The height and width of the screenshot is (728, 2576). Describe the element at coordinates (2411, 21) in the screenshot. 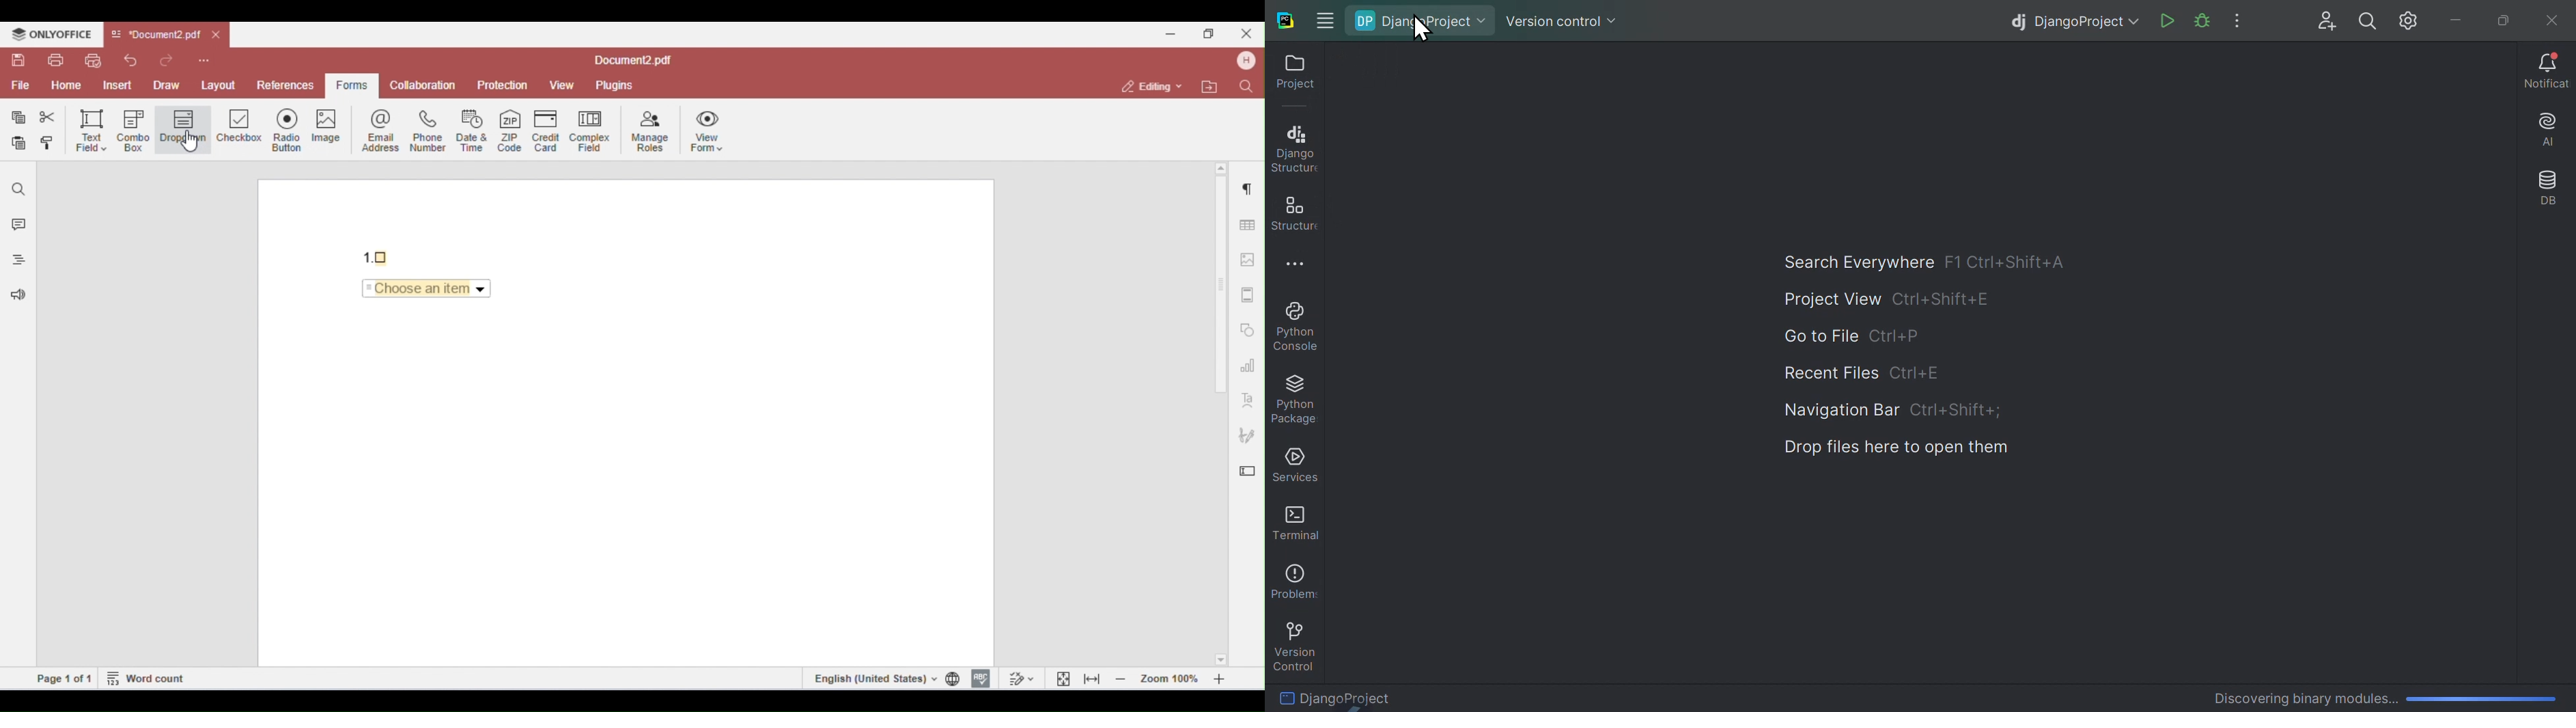

I see `Settings` at that location.